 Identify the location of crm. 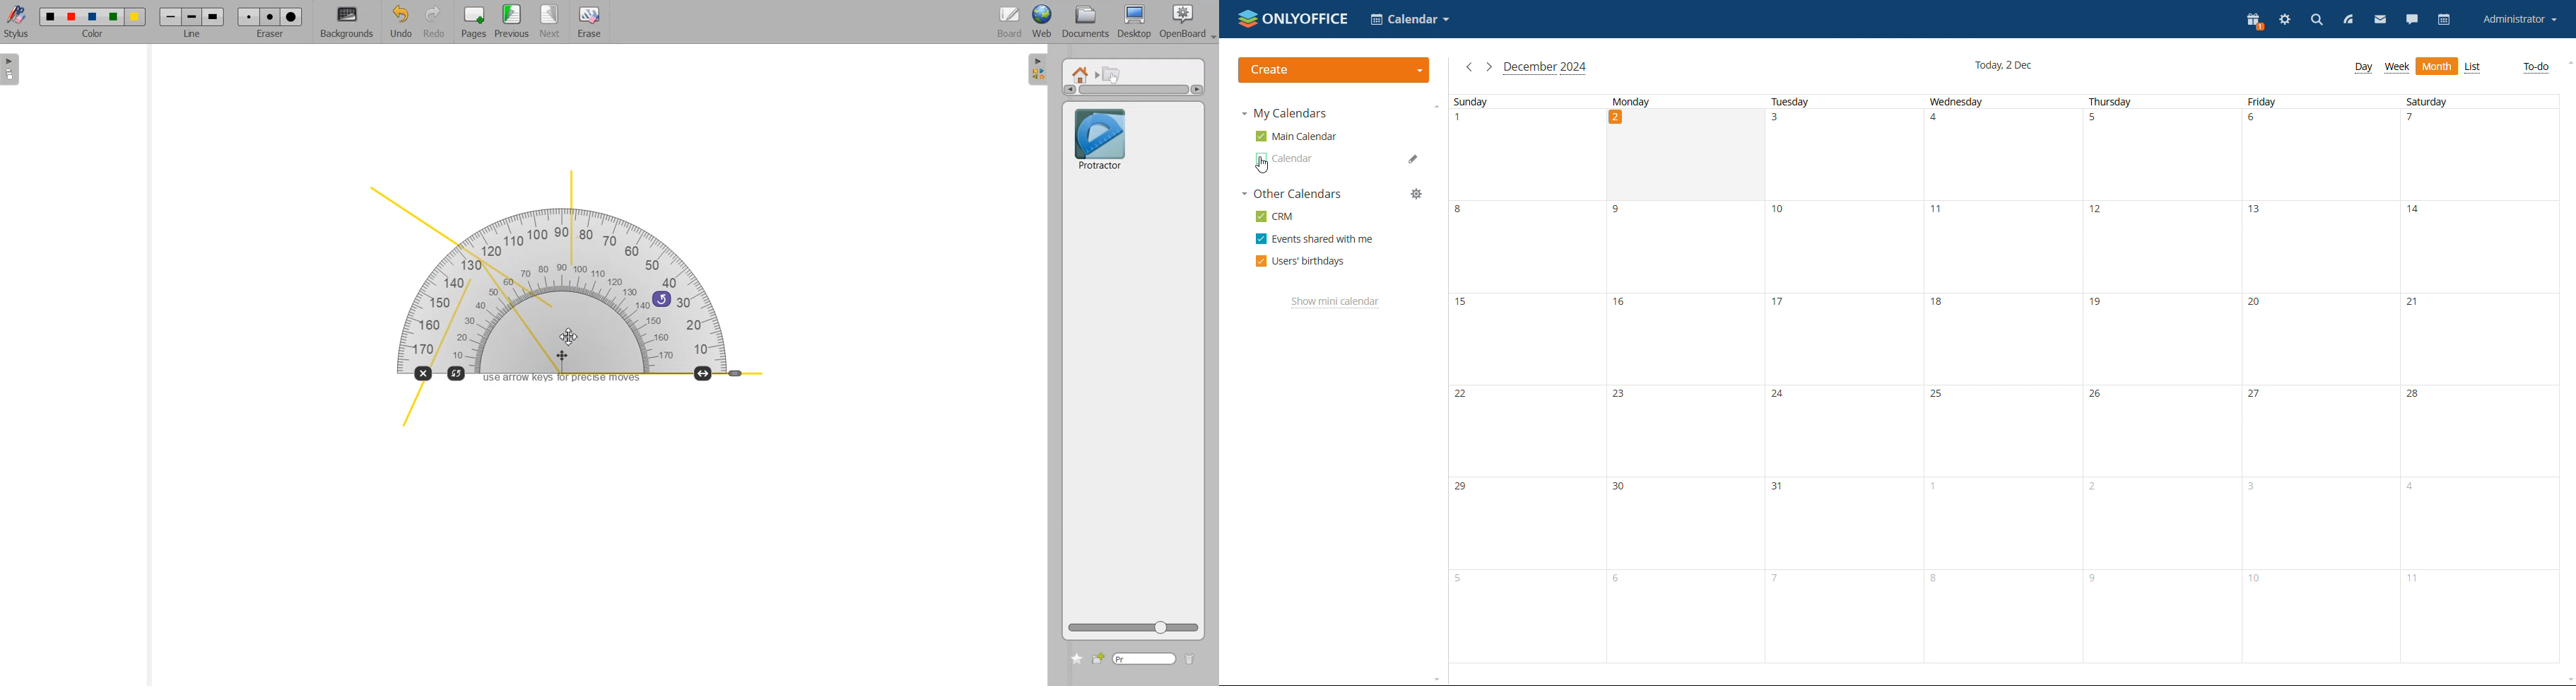
(1275, 216).